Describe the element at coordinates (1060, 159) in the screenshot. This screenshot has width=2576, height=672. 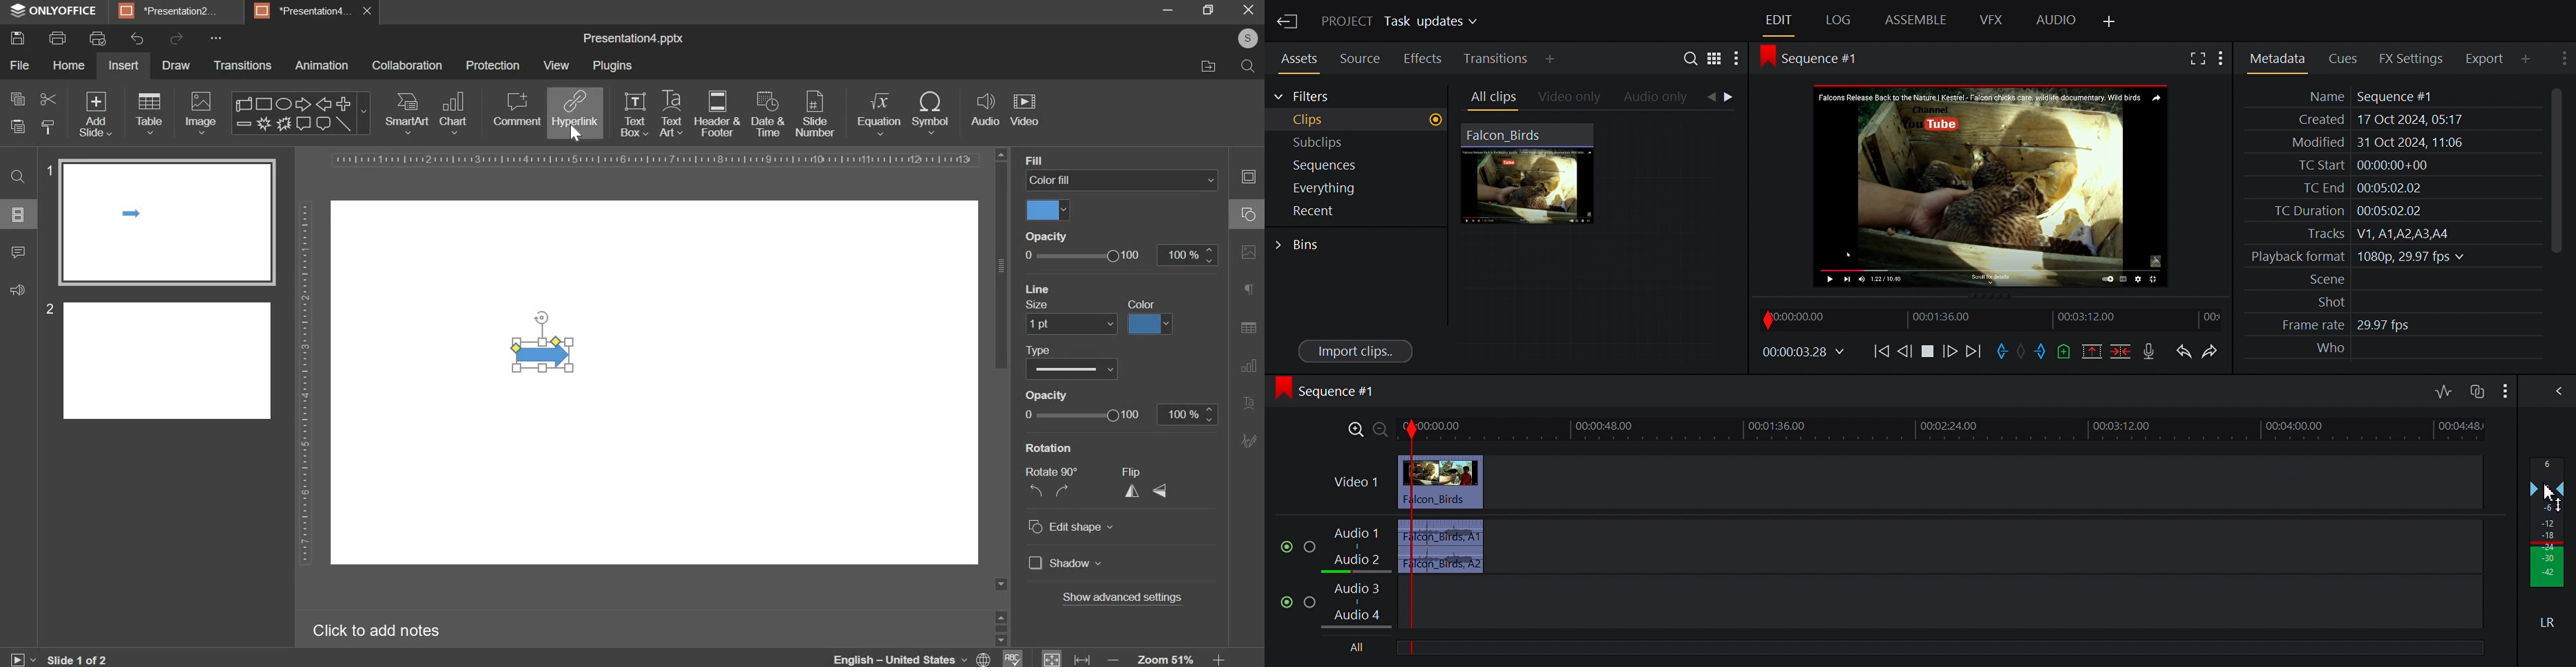
I see `Backaround` at that location.